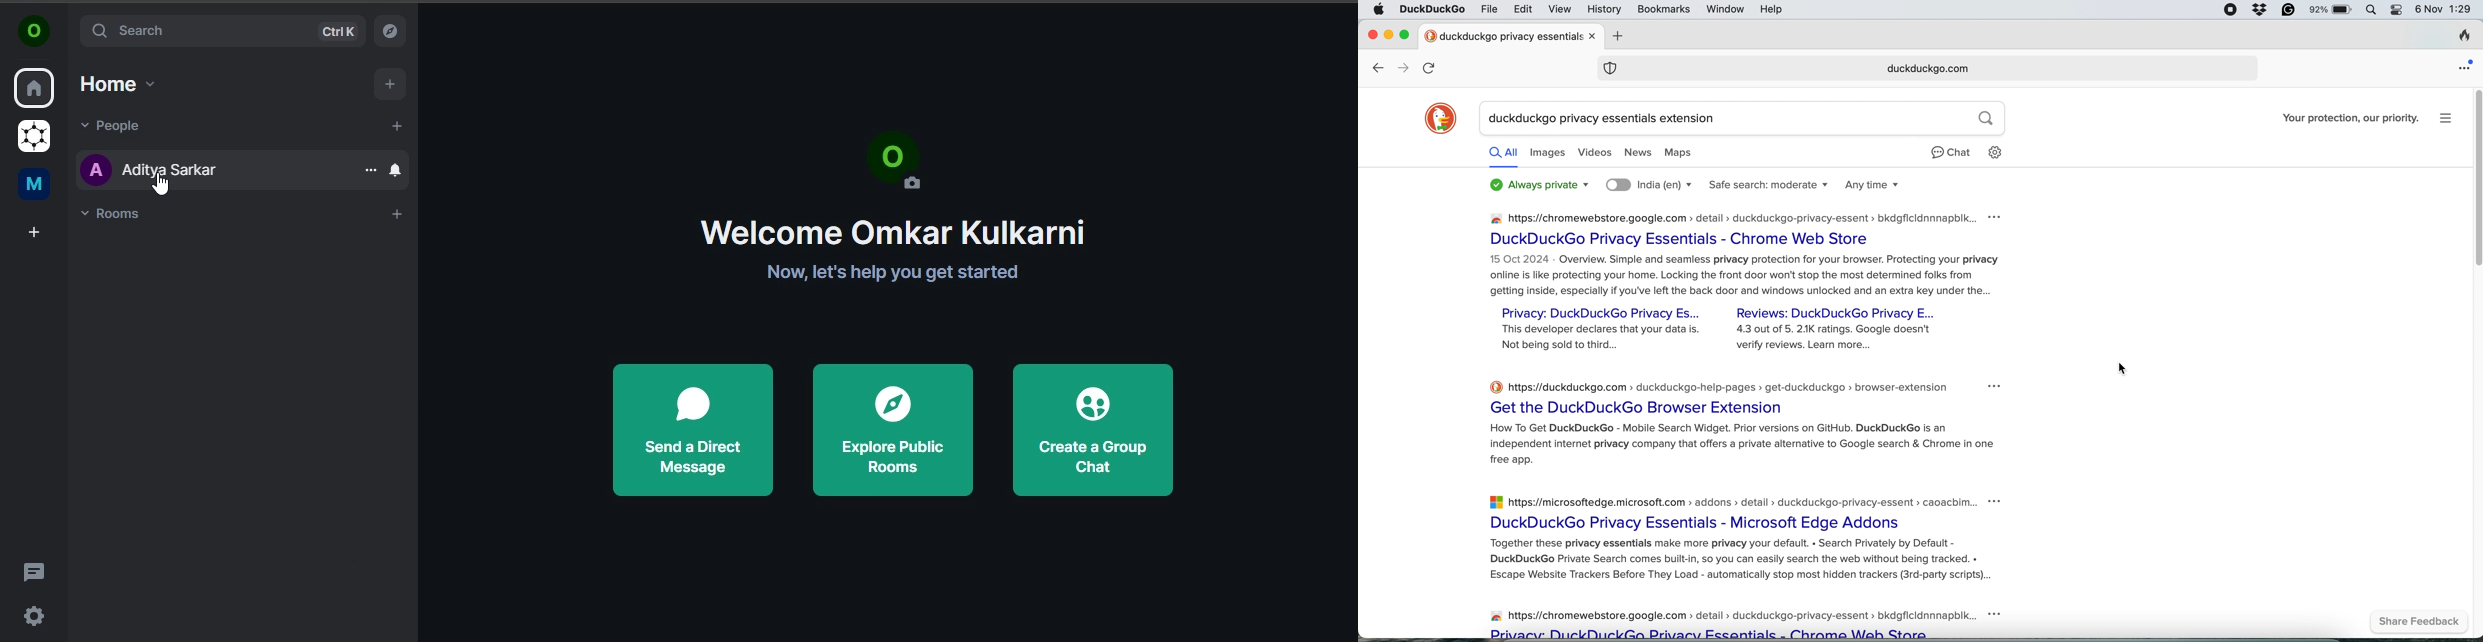  What do you see at coordinates (223, 32) in the screenshot?
I see `search` at bounding box center [223, 32].